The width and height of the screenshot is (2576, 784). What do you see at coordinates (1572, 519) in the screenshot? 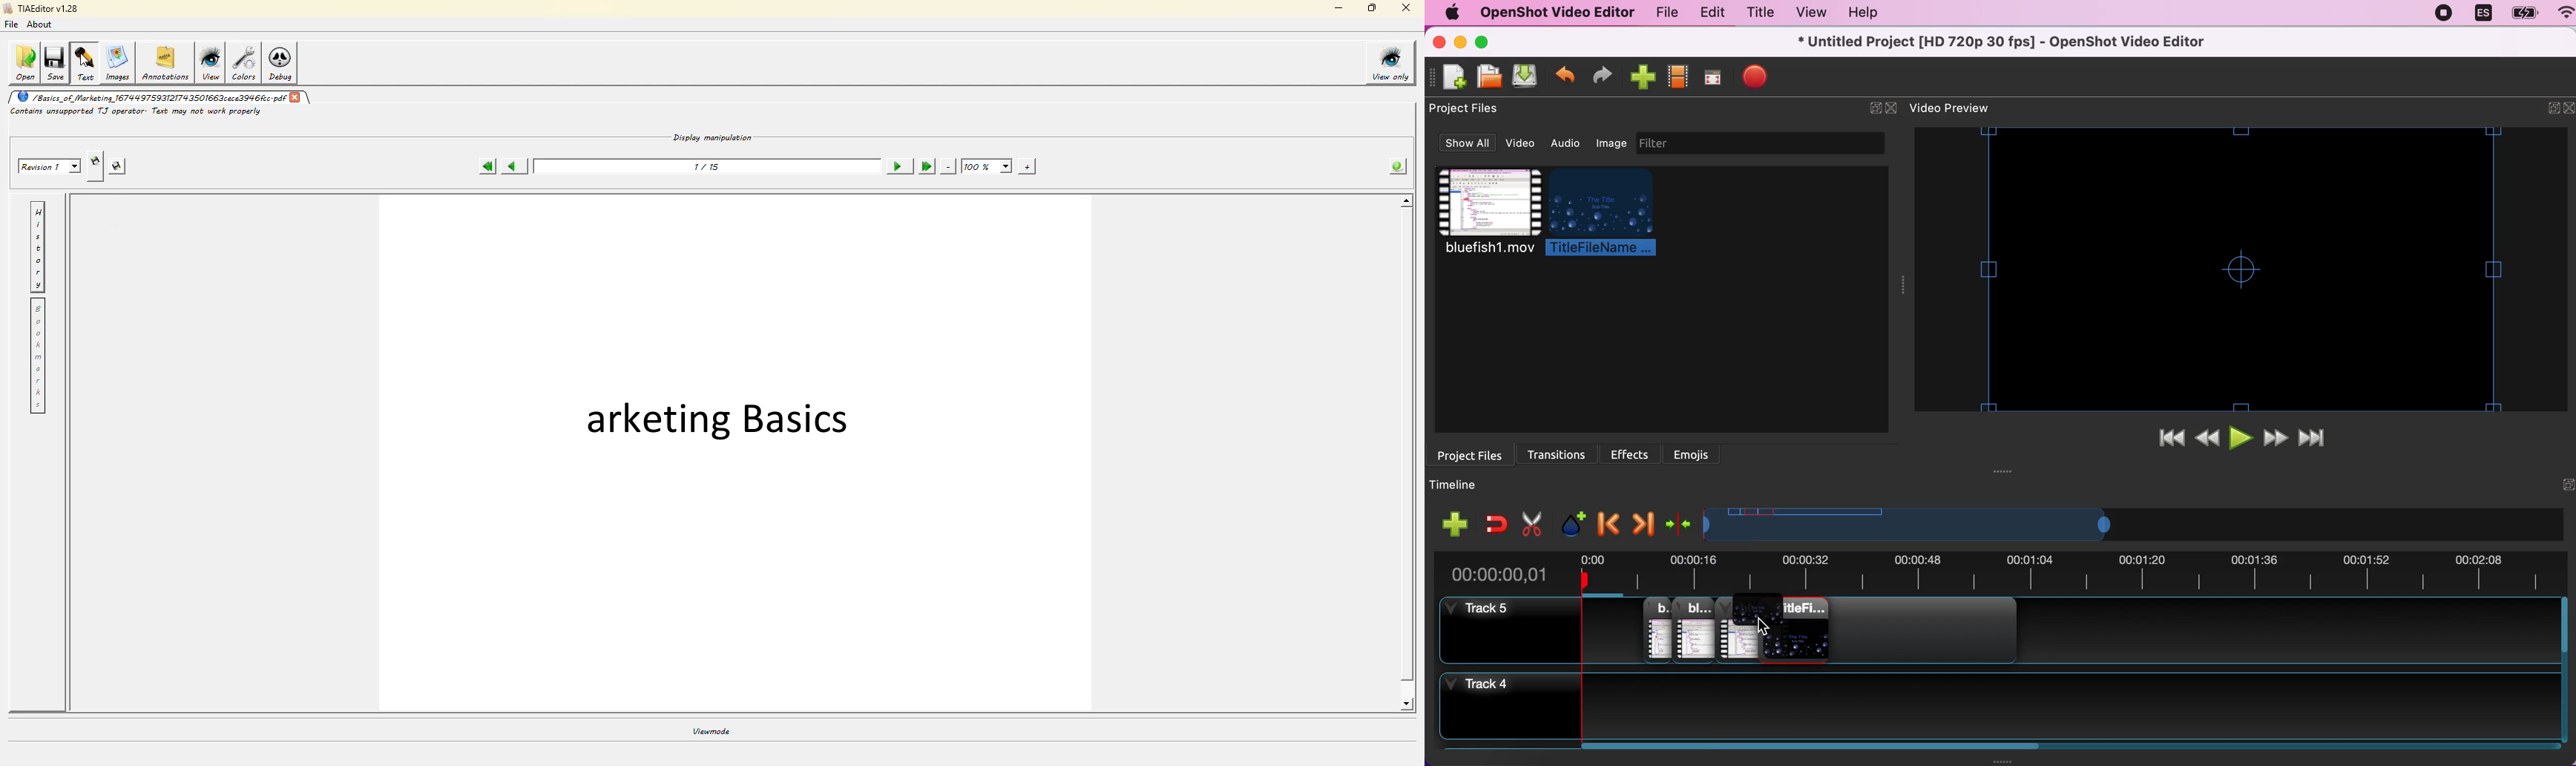
I see `add marker` at bounding box center [1572, 519].